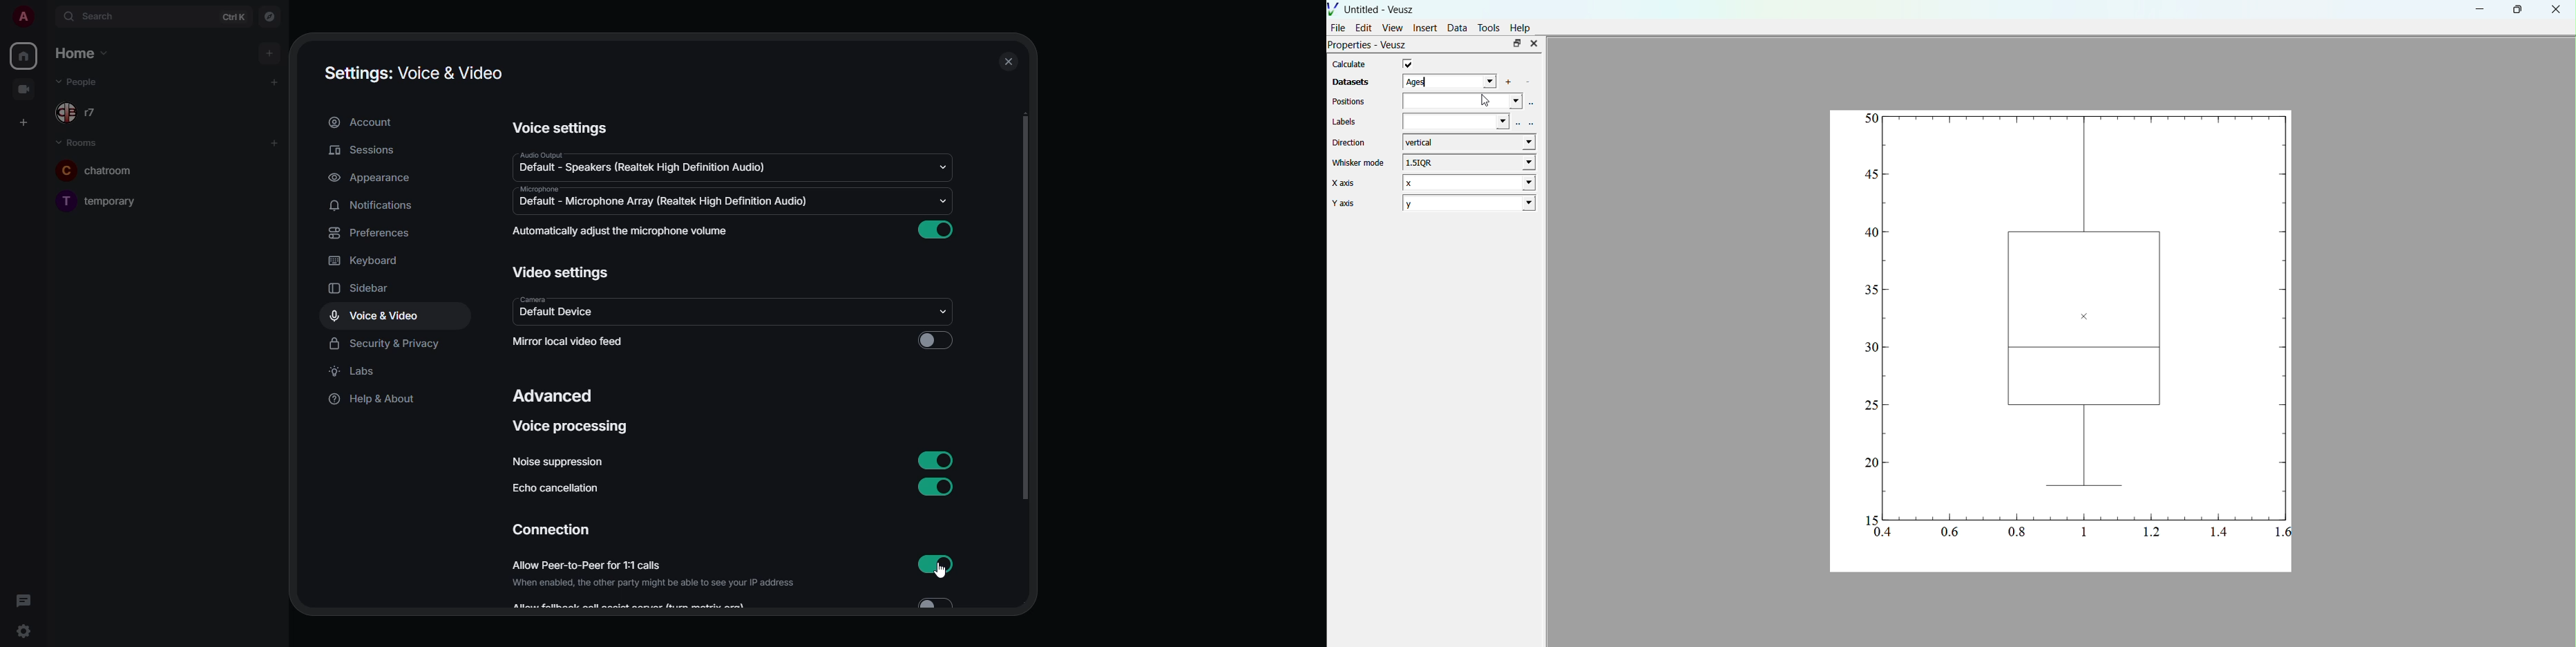 The image size is (2576, 672). What do you see at coordinates (557, 462) in the screenshot?
I see `noise suppression` at bounding box center [557, 462].